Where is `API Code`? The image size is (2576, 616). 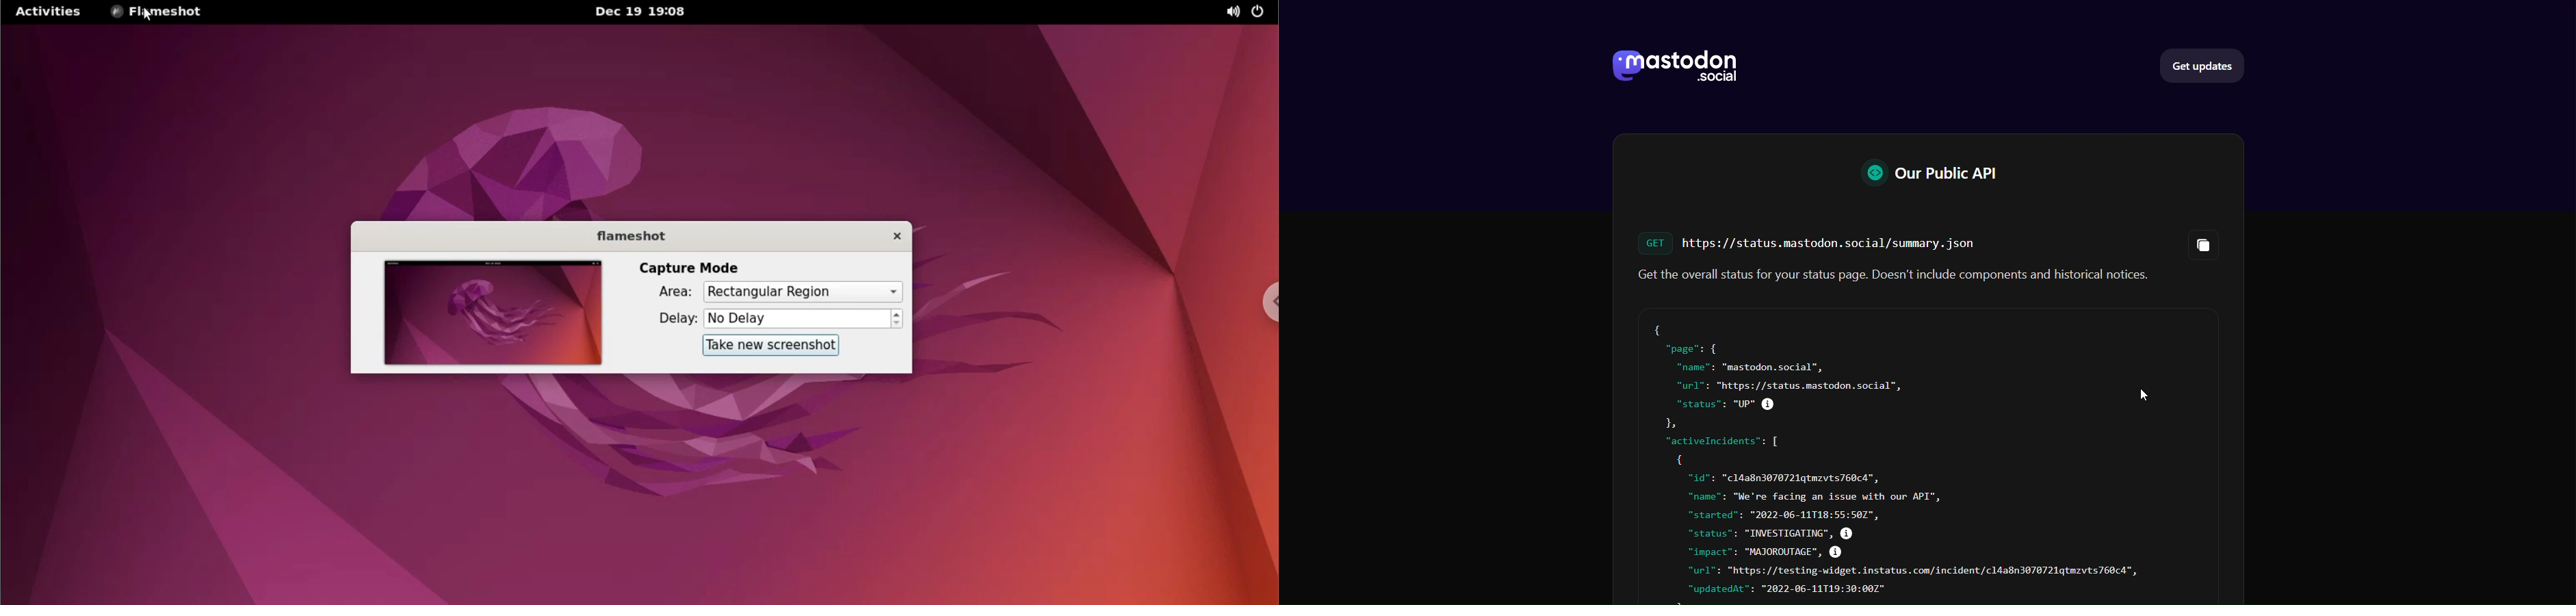
API Code is located at coordinates (1918, 453).